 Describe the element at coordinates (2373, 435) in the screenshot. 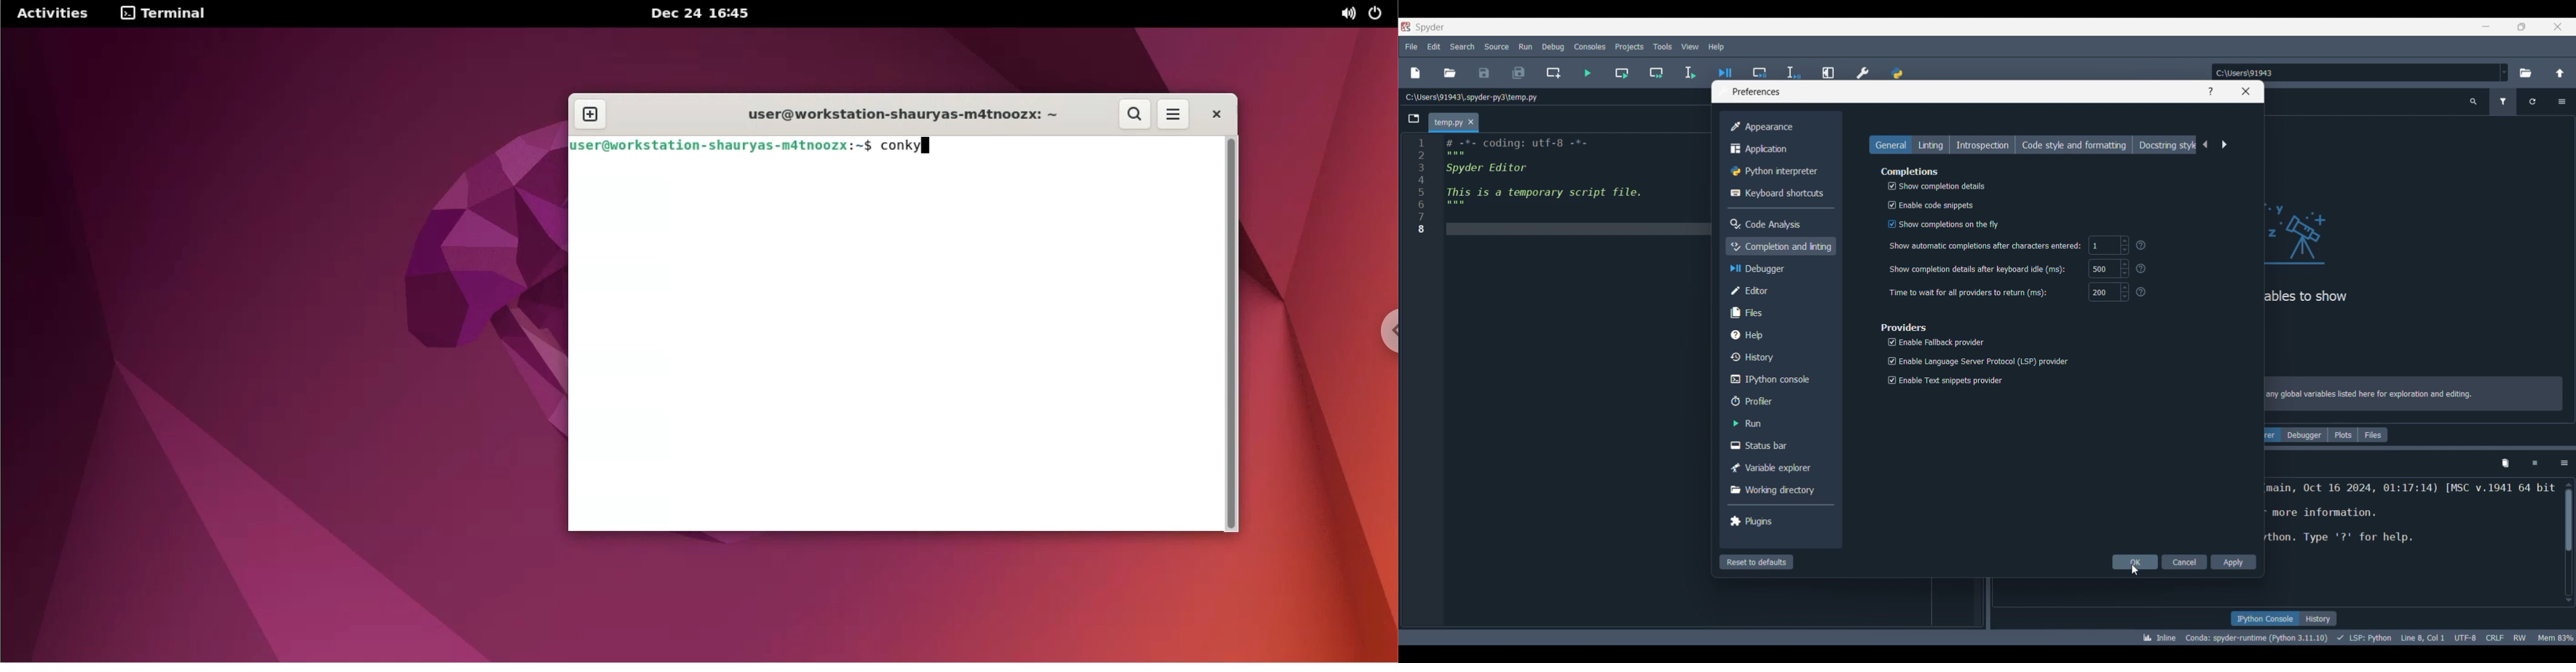

I see `Files` at that location.